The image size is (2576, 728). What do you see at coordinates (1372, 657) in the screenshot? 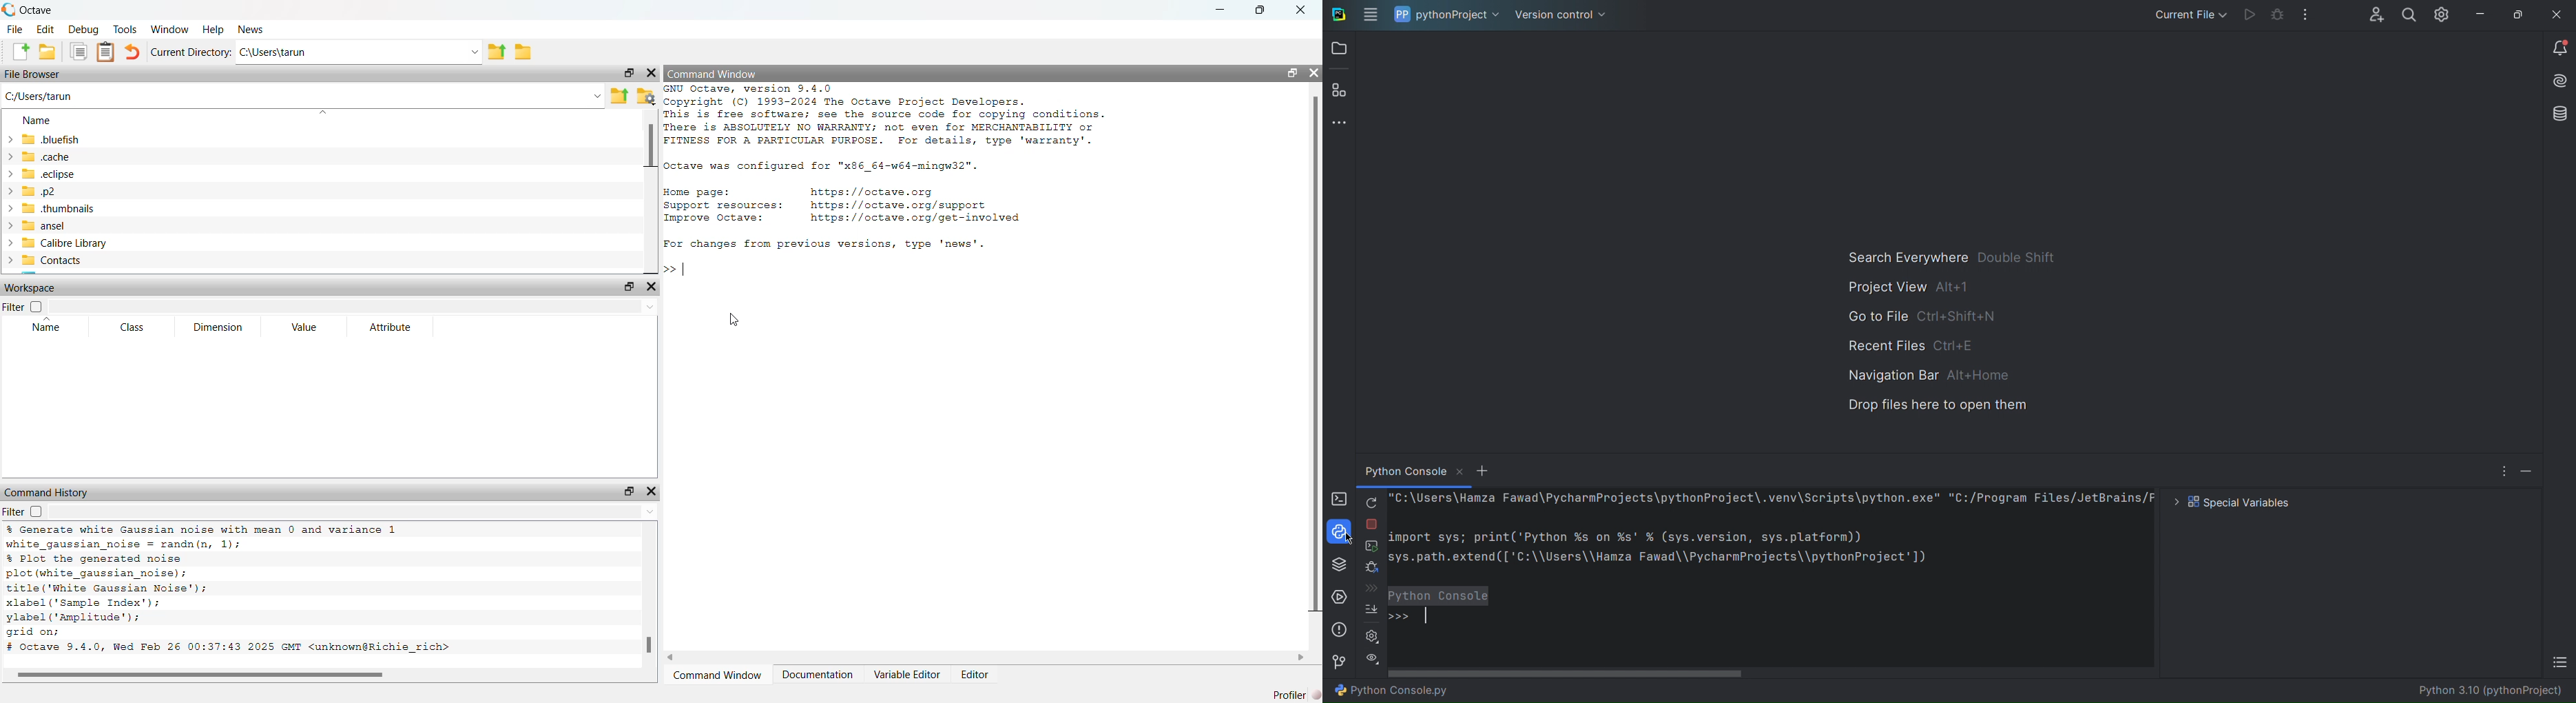
I see `Output Actions` at bounding box center [1372, 657].